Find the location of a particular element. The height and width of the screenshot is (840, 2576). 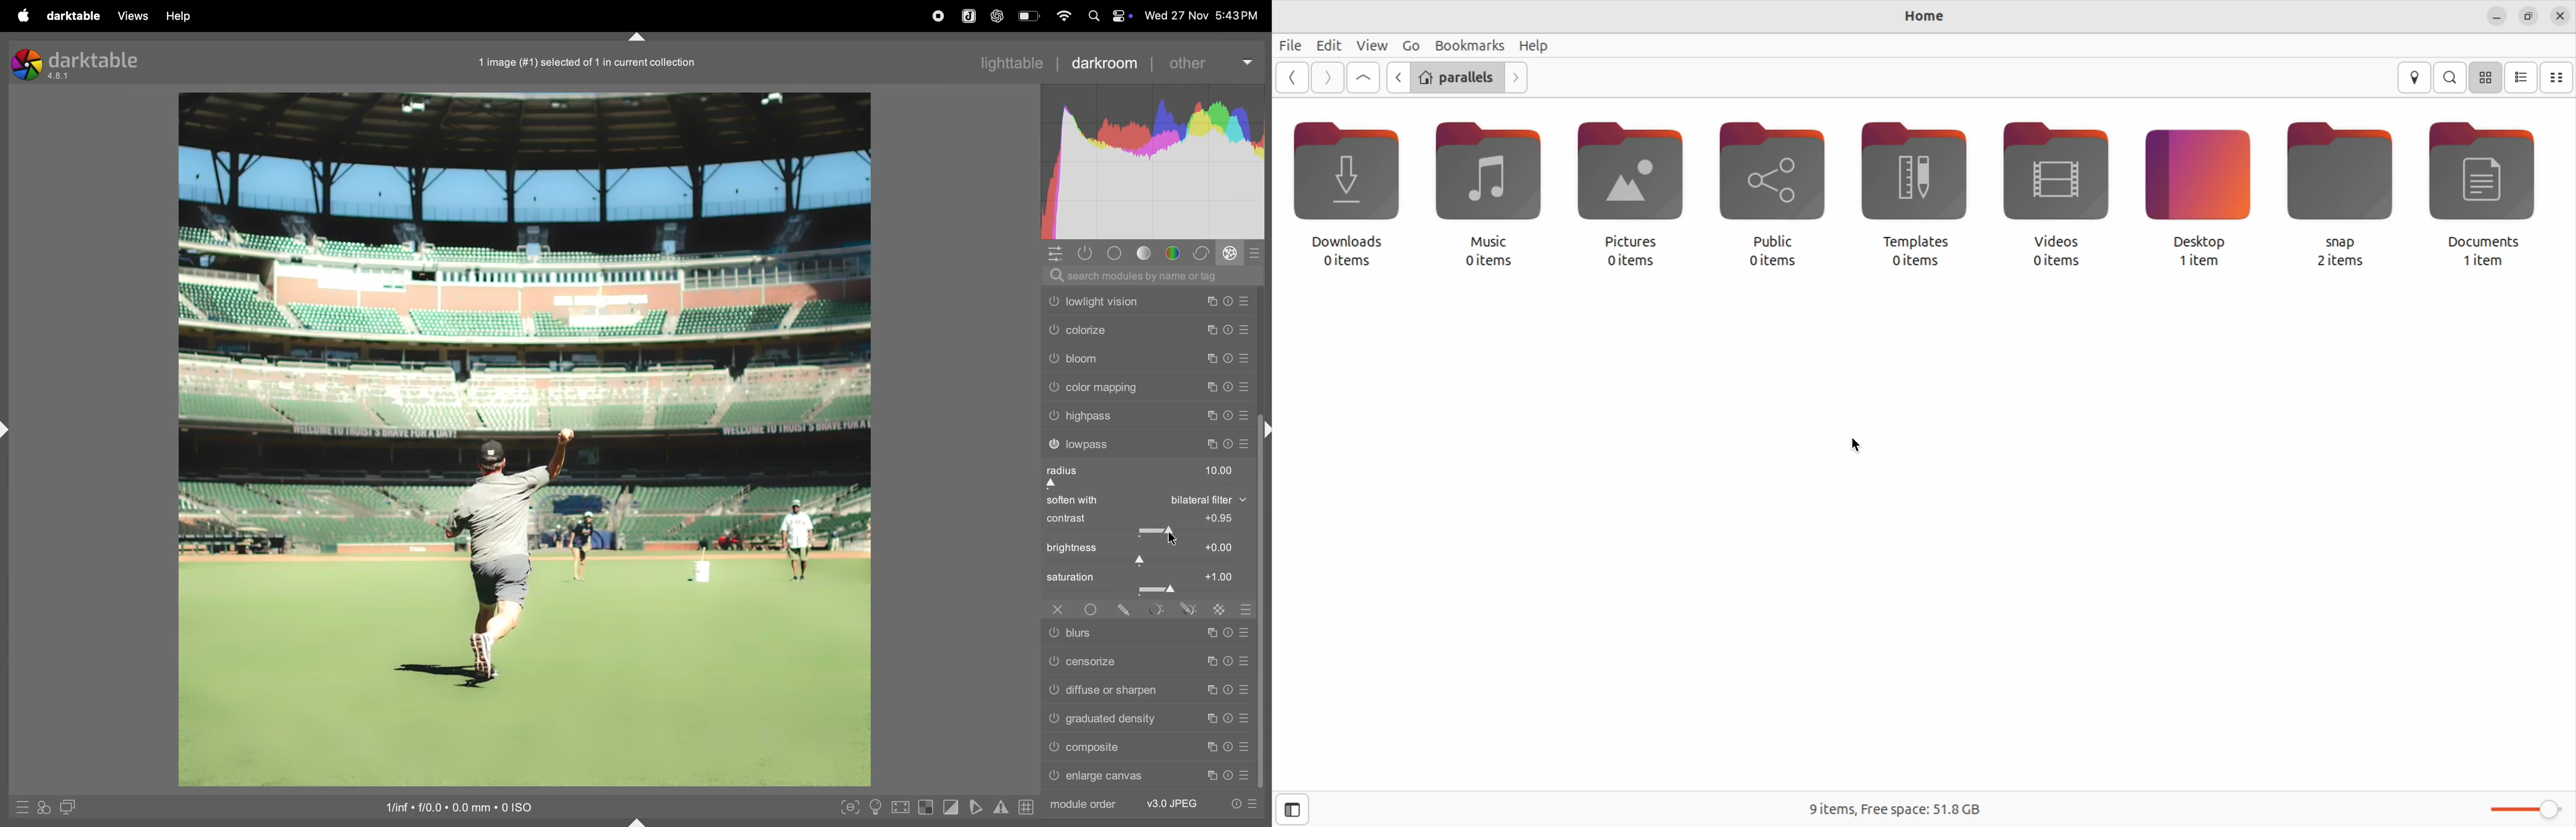

pictures is located at coordinates (1632, 194).